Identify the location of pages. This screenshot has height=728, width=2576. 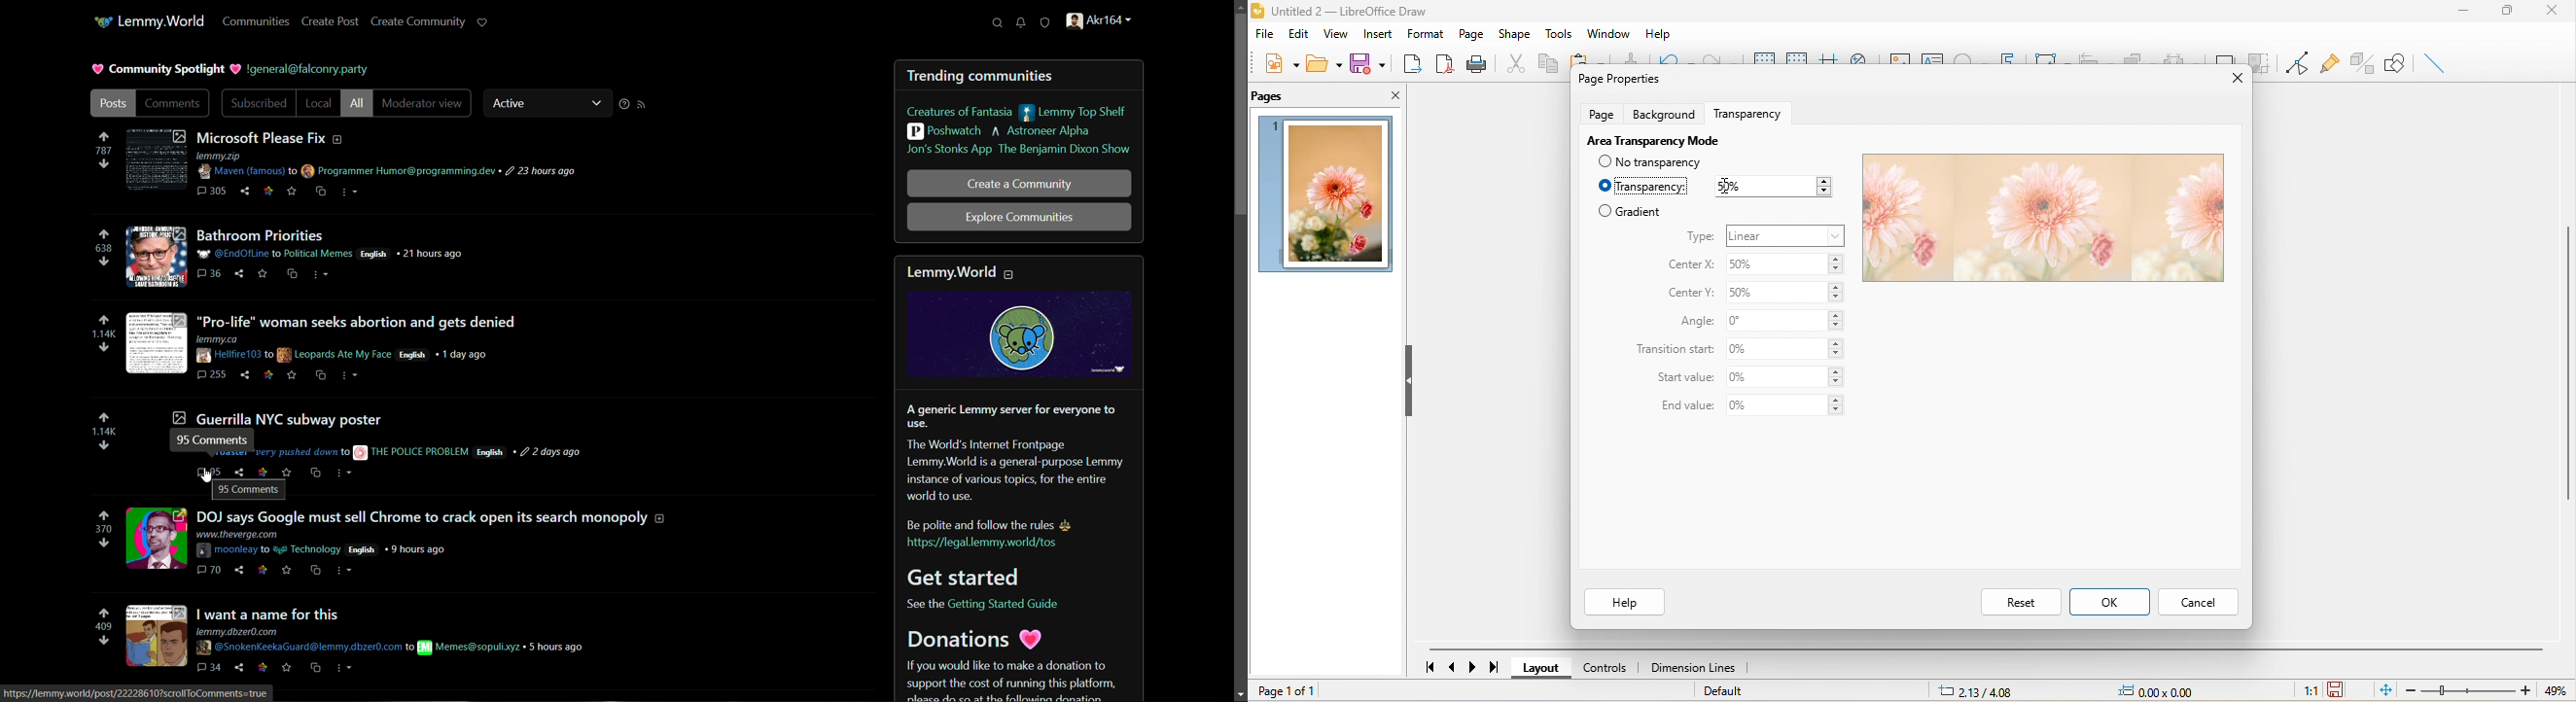
(1272, 97).